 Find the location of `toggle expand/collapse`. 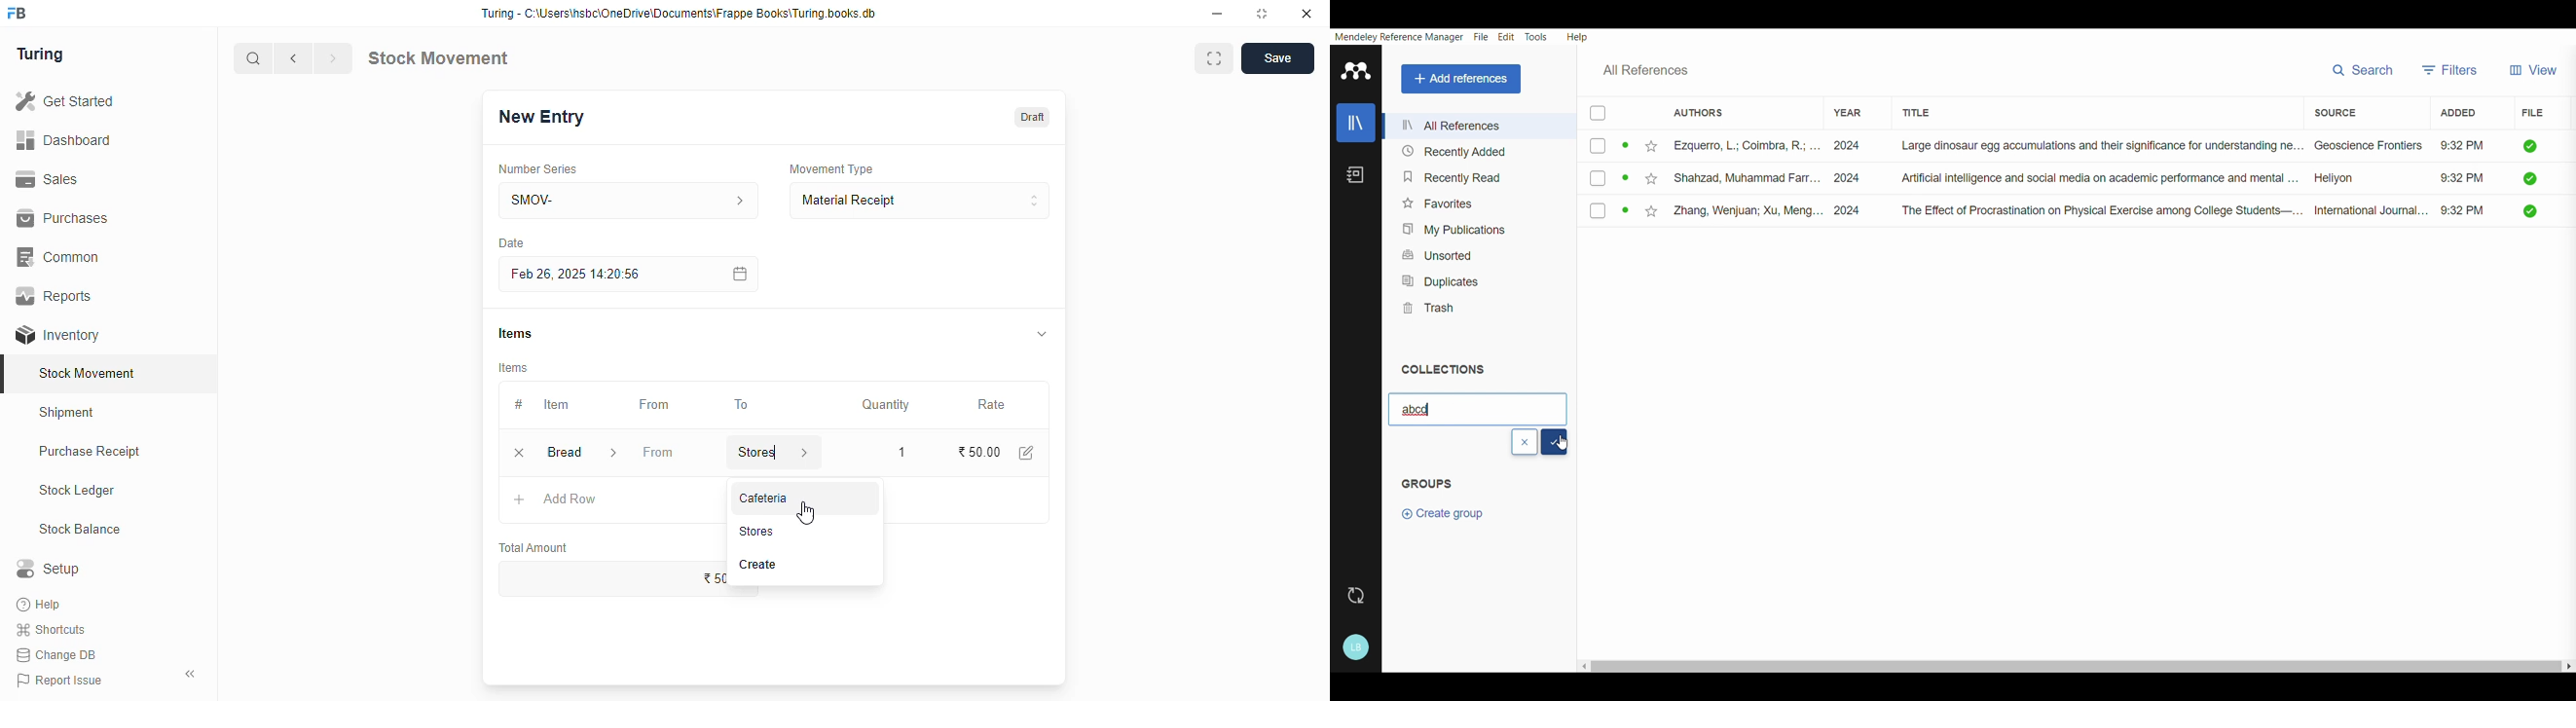

toggle expand/collapse is located at coordinates (1043, 333).